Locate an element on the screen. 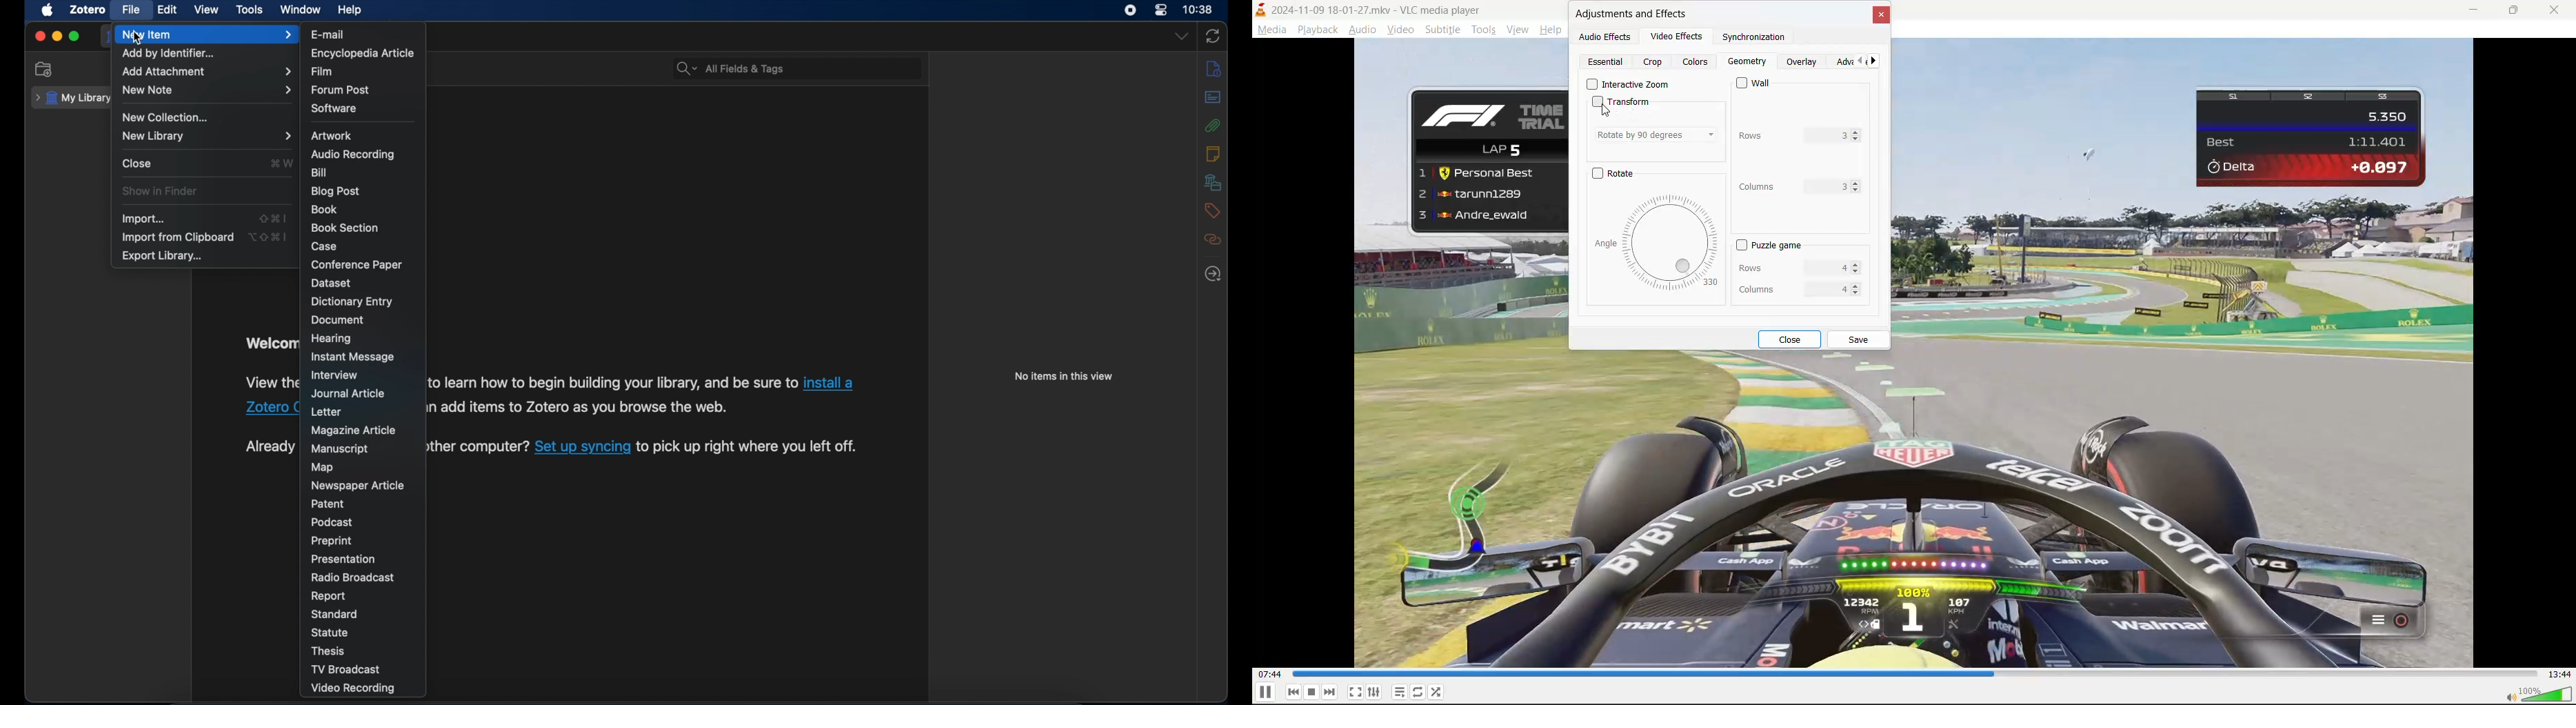 This screenshot has height=728, width=2576. save is located at coordinates (1861, 339).